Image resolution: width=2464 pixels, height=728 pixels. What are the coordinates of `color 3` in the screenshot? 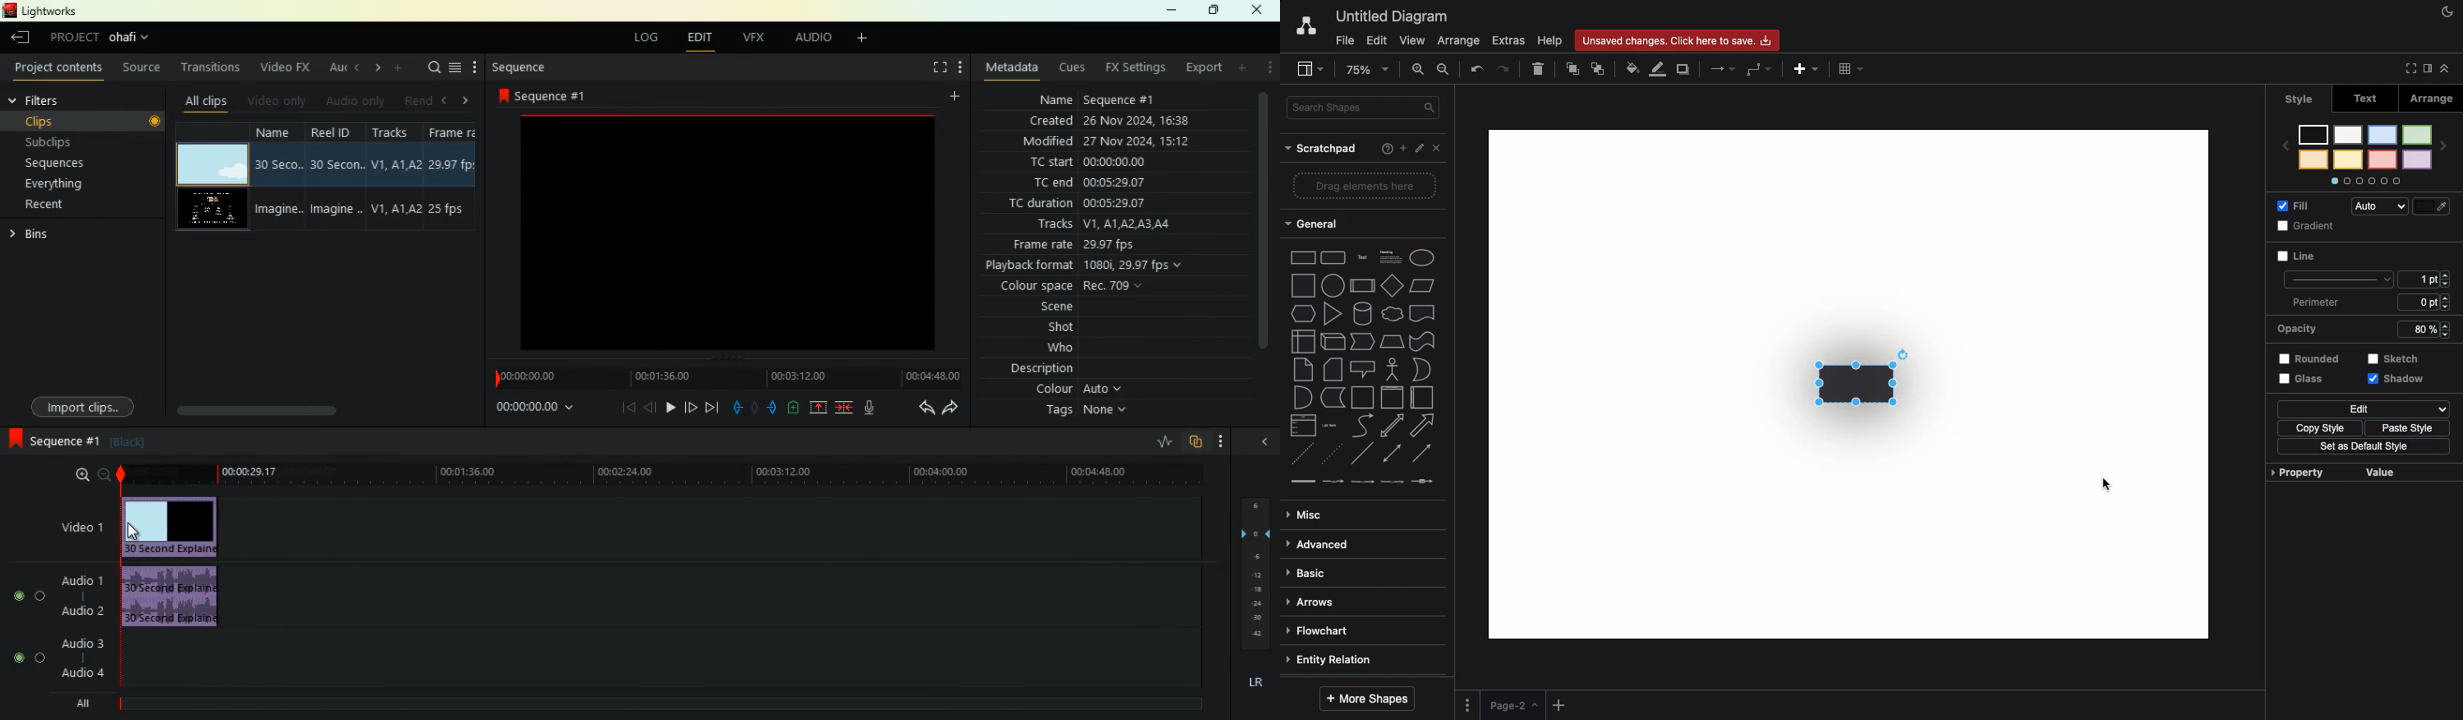 It's located at (2382, 135).